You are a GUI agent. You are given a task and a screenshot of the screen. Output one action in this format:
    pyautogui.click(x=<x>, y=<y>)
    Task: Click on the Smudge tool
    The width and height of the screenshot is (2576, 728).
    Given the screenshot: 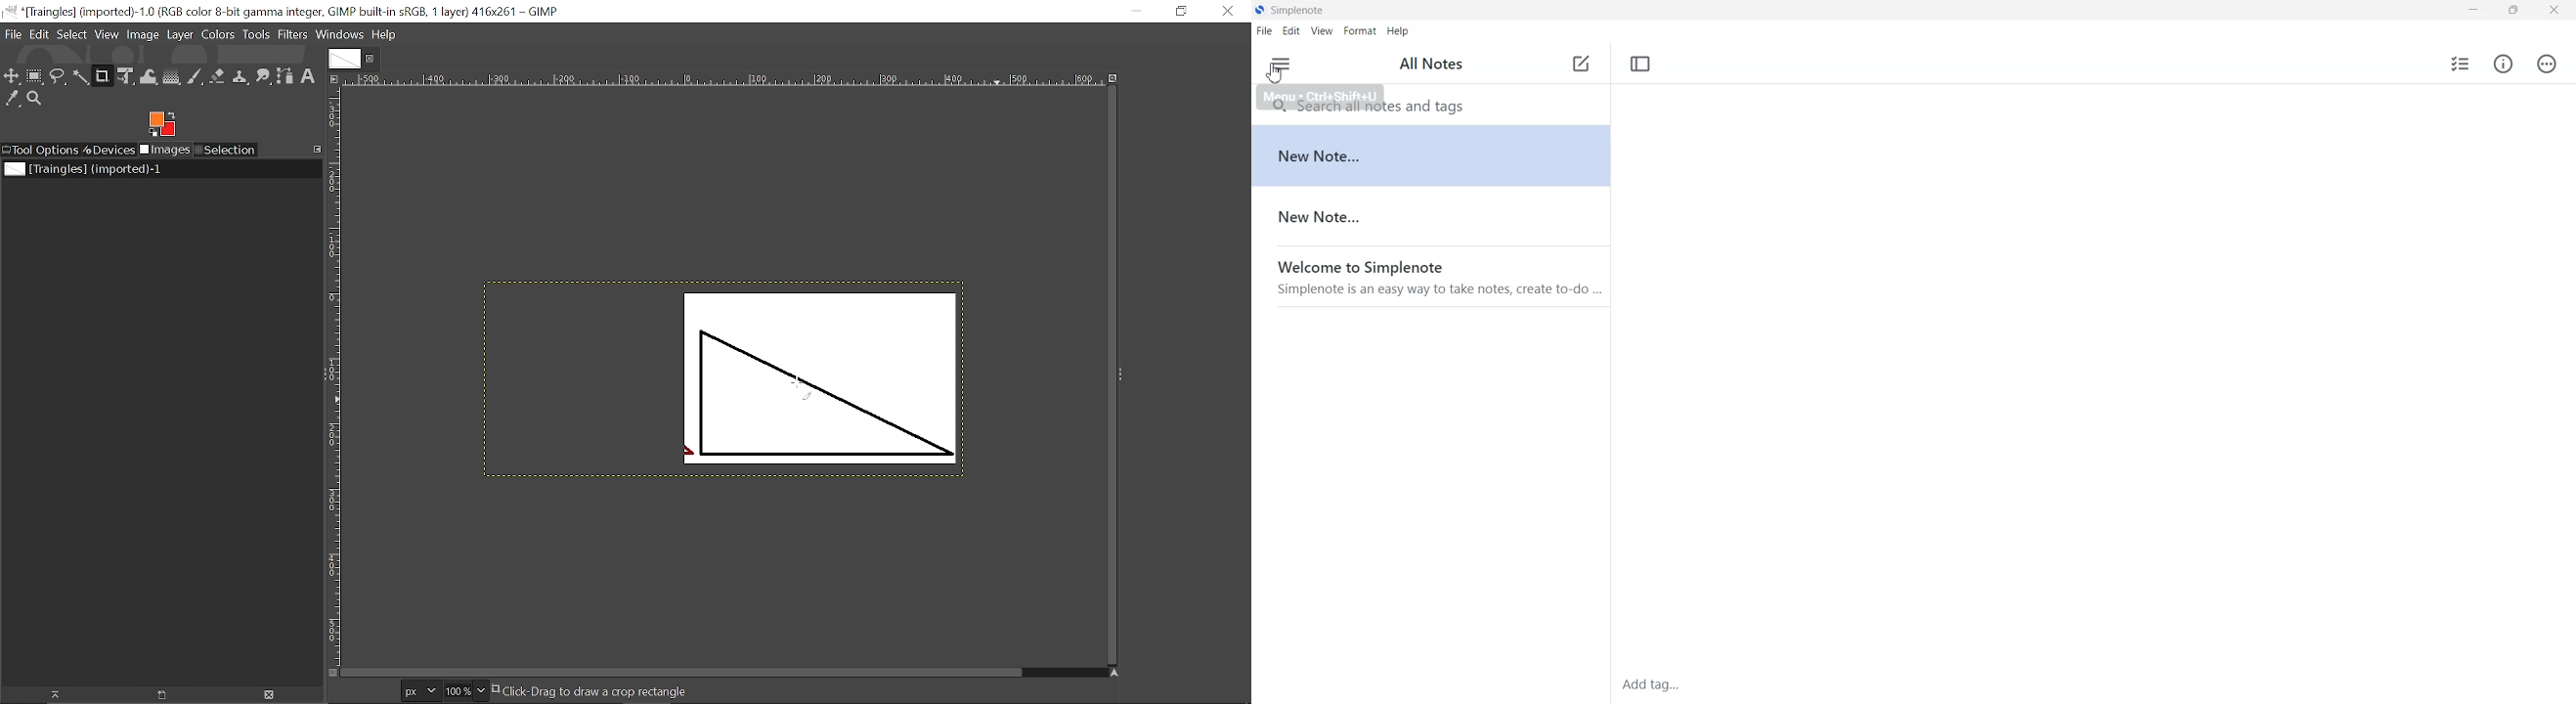 What is the action you would take?
    pyautogui.click(x=262, y=77)
    